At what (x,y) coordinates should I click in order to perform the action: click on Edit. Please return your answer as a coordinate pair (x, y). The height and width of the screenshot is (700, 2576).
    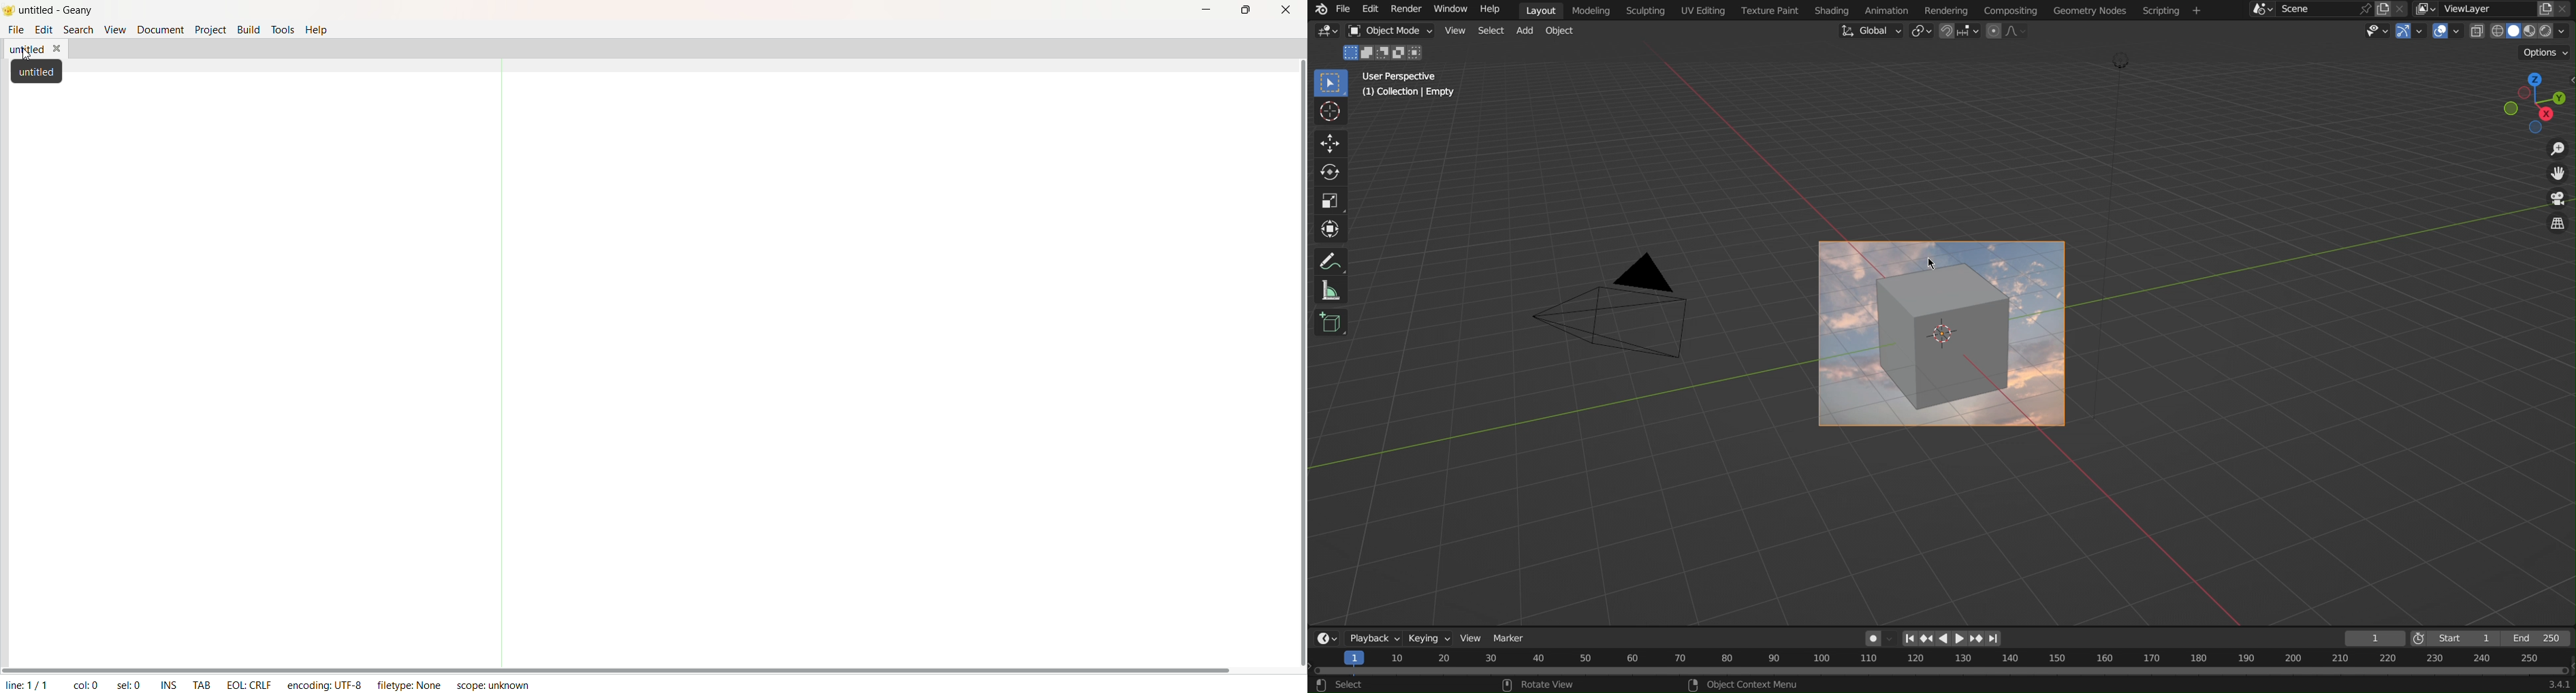
    Looking at the image, I should click on (43, 31).